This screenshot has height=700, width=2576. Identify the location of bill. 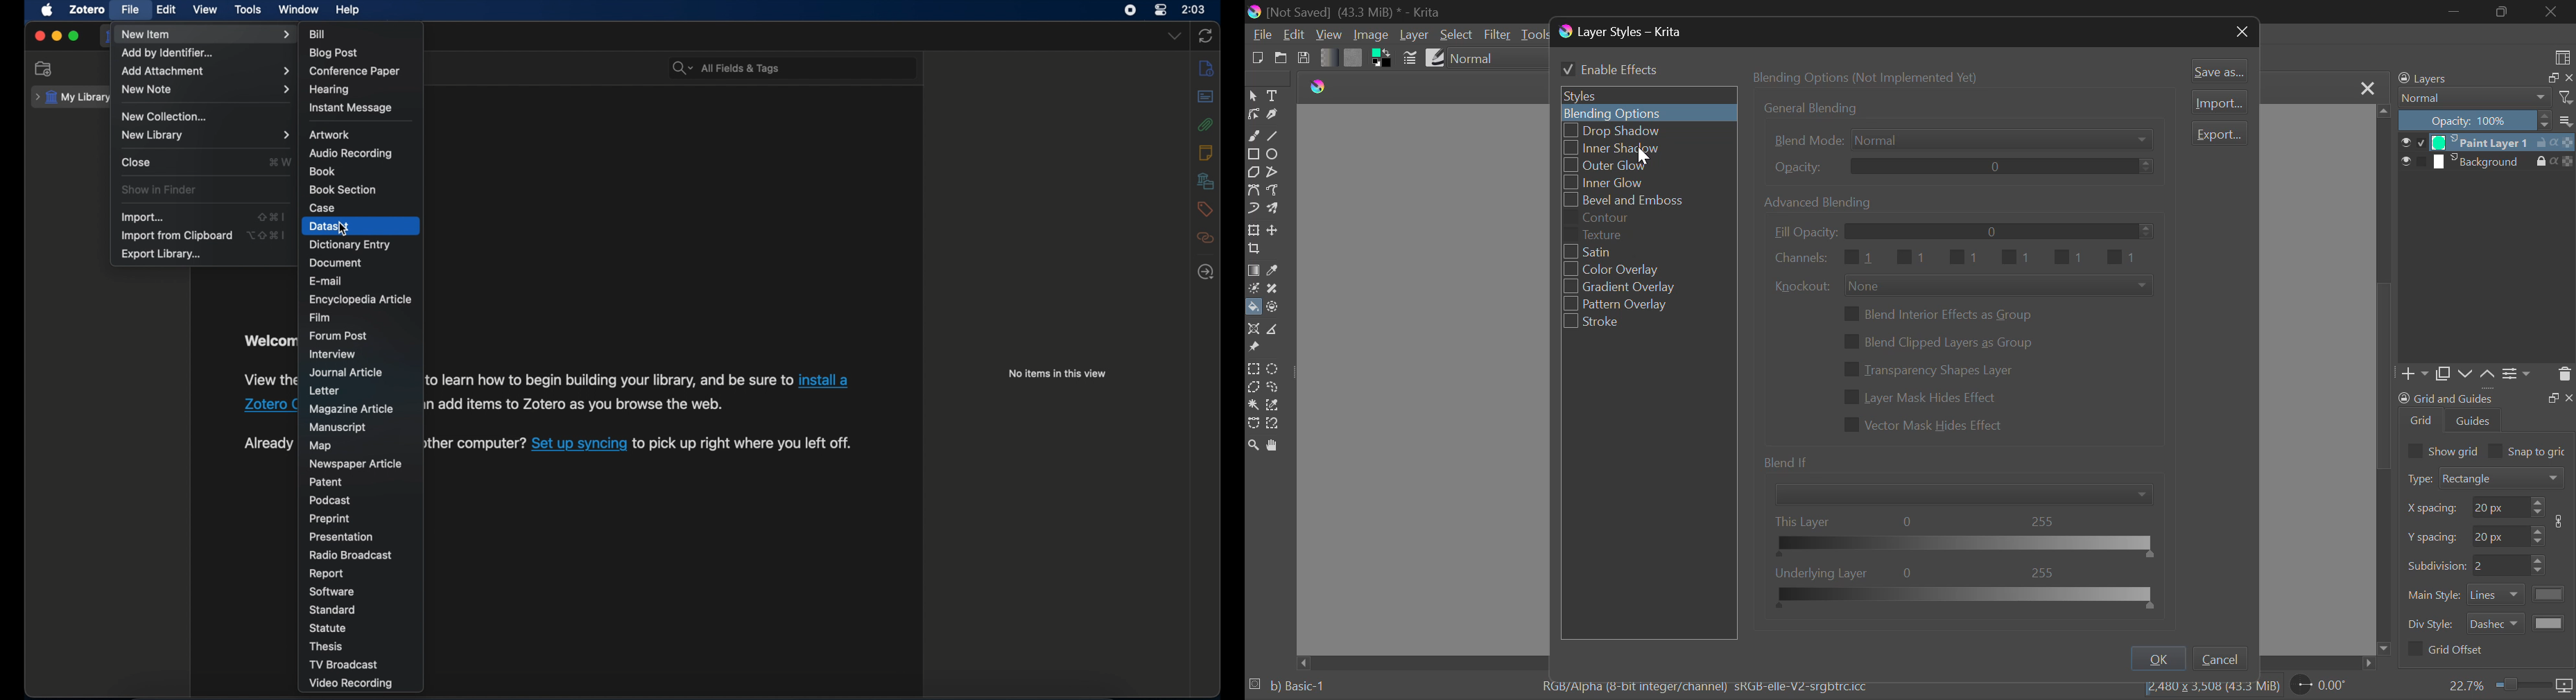
(318, 34).